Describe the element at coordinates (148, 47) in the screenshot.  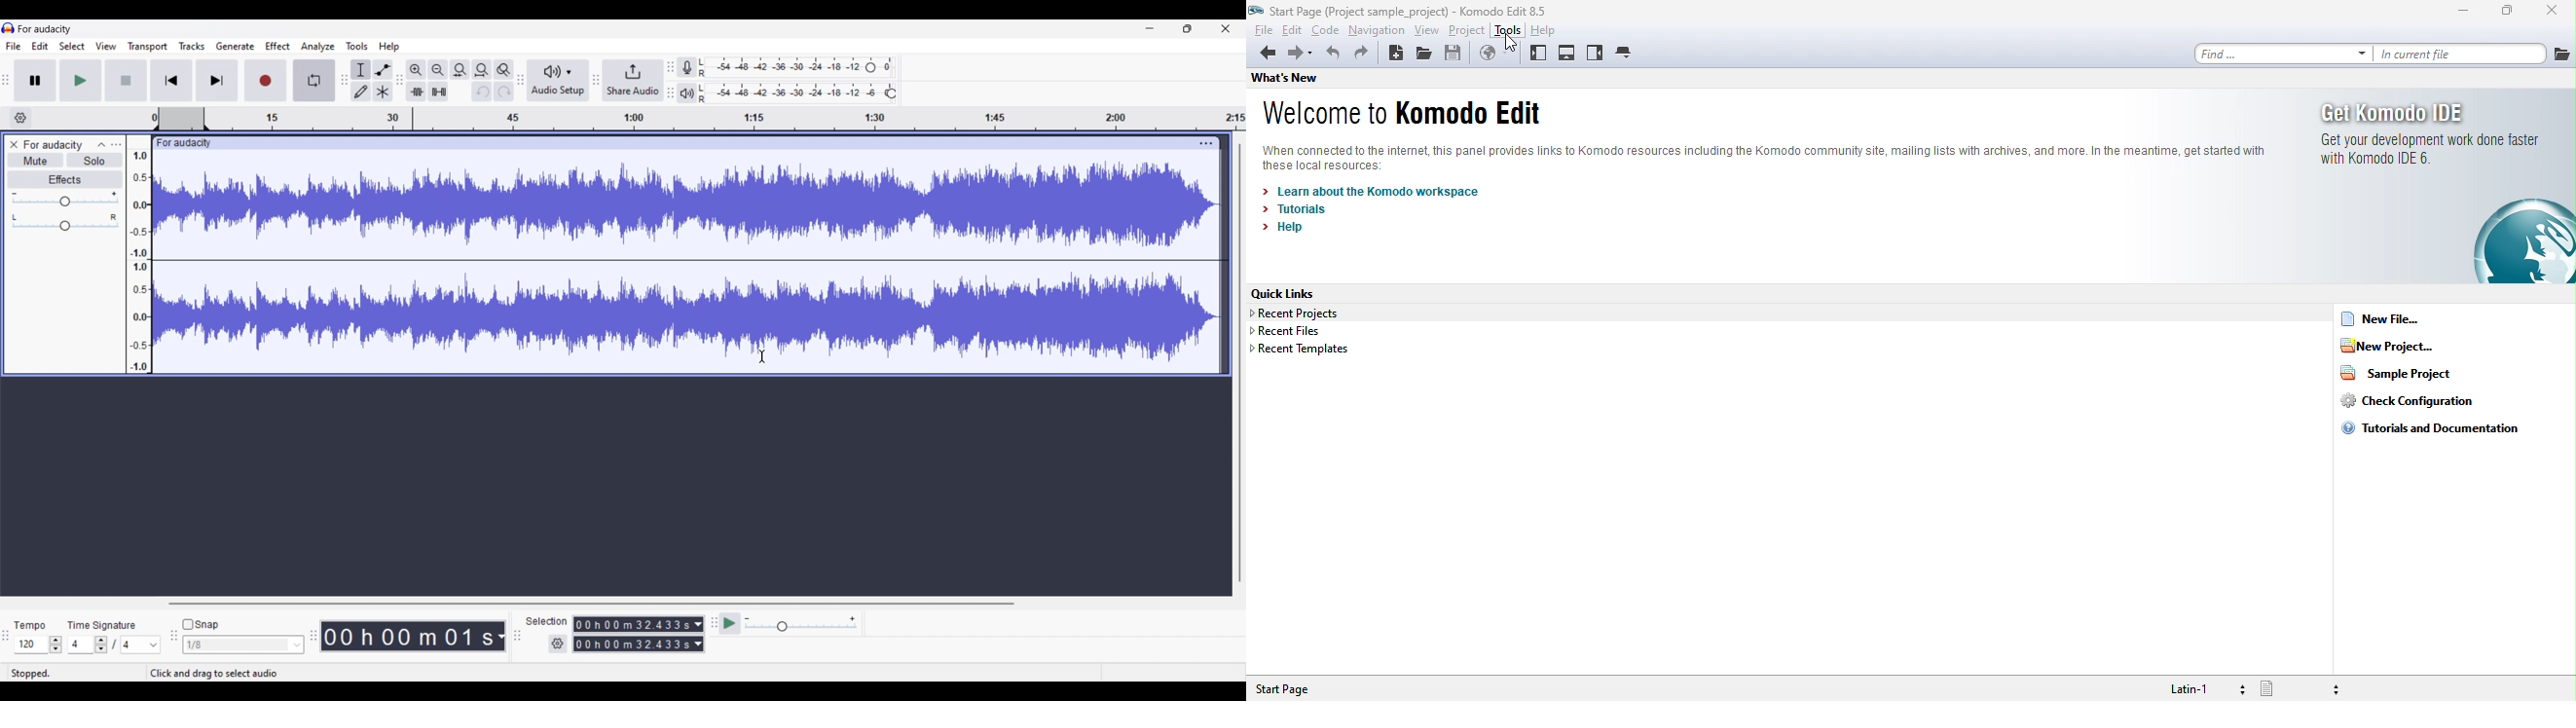
I see `Transport menu` at that location.